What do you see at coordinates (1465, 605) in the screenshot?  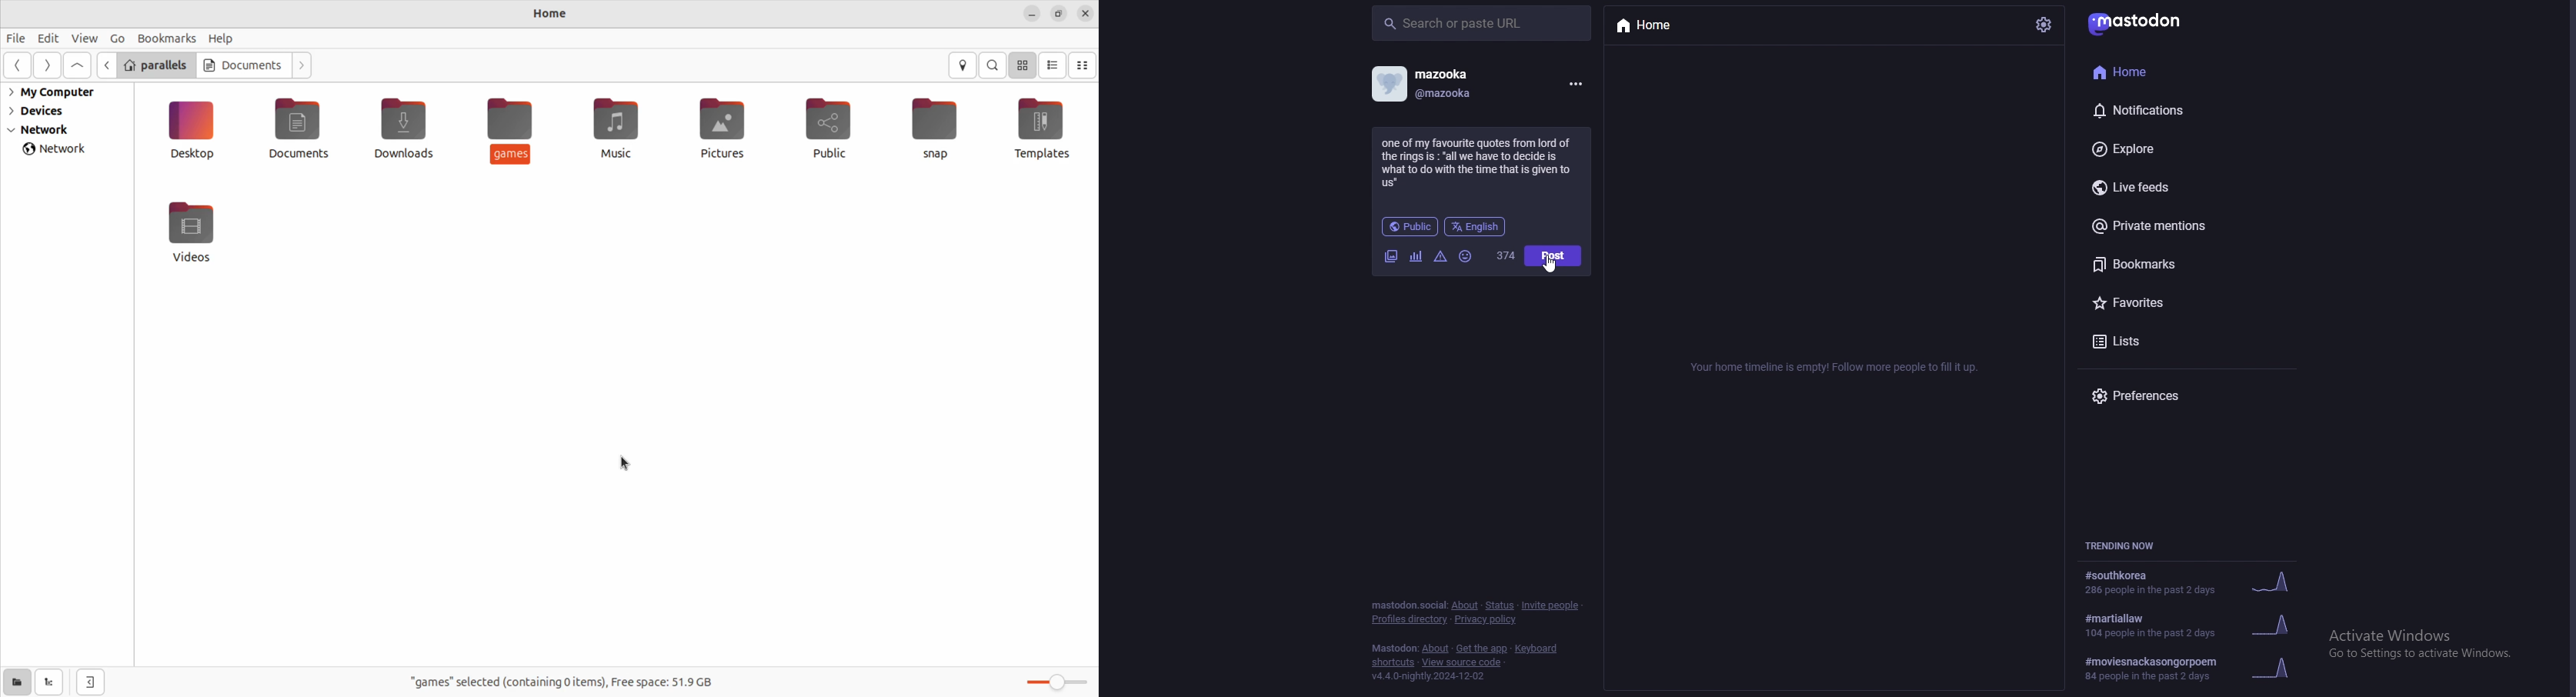 I see `about` at bounding box center [1465, 605].